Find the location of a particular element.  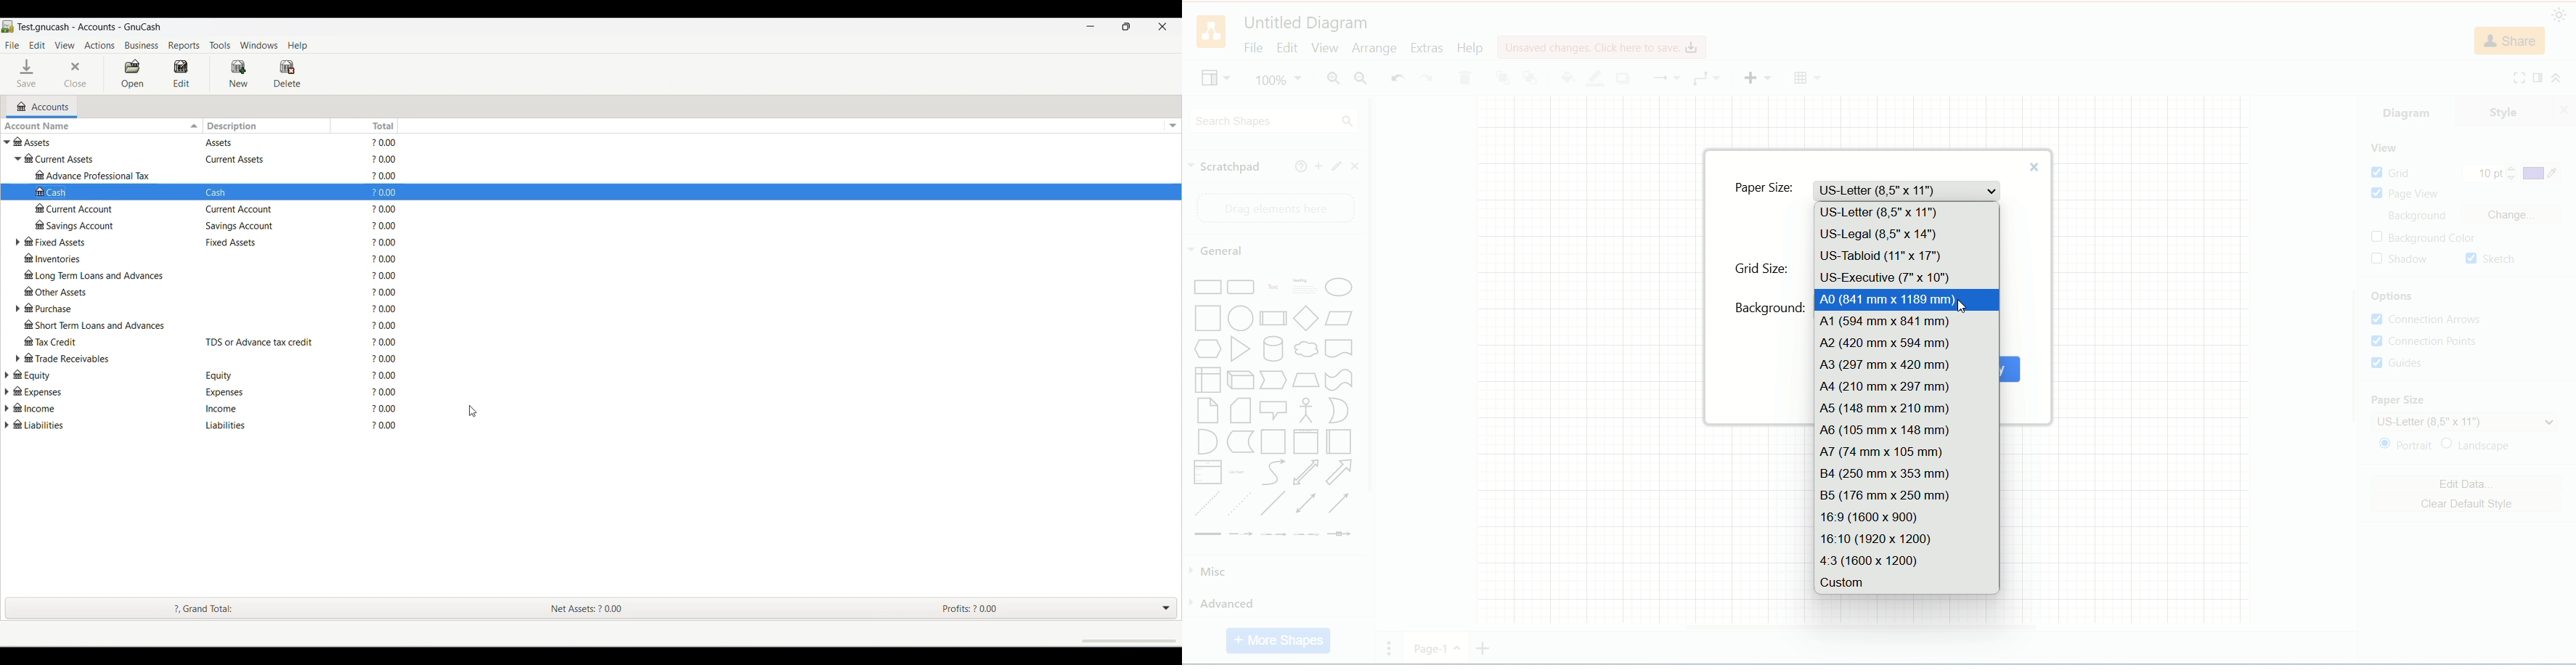

Heading with Text is located at coordinates (1305, 288).